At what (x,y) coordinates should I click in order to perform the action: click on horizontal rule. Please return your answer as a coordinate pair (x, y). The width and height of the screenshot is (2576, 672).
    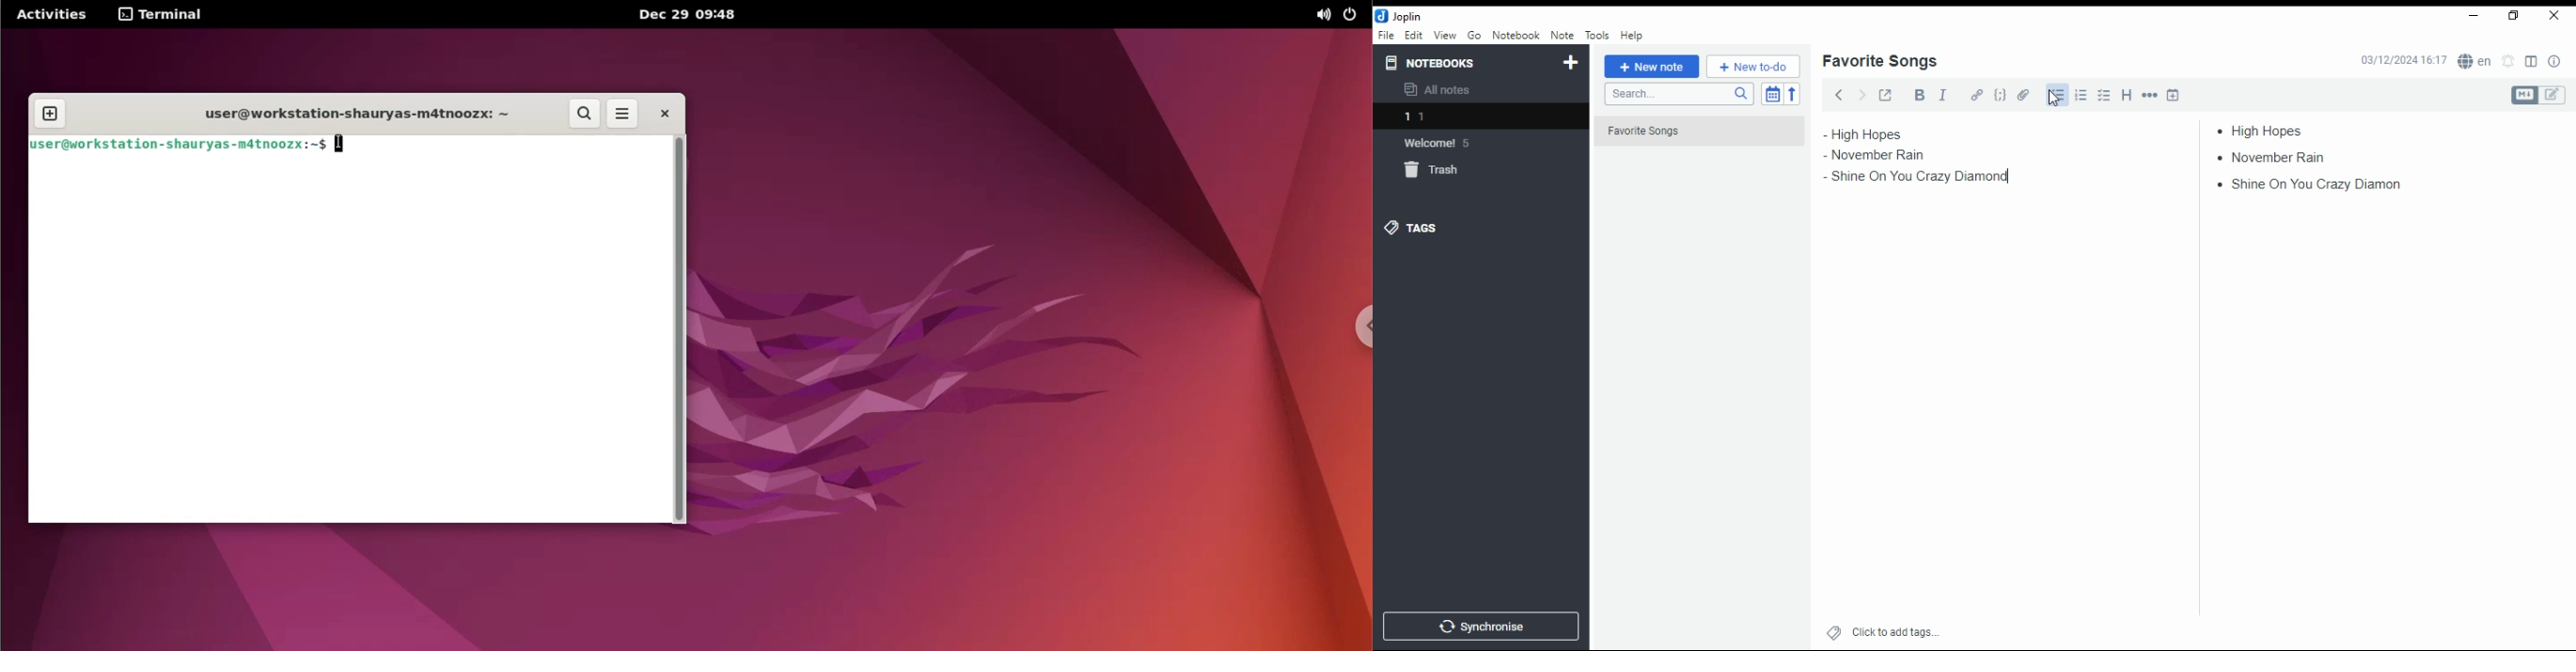
    Looking at the image, I should click on (2151, 94).